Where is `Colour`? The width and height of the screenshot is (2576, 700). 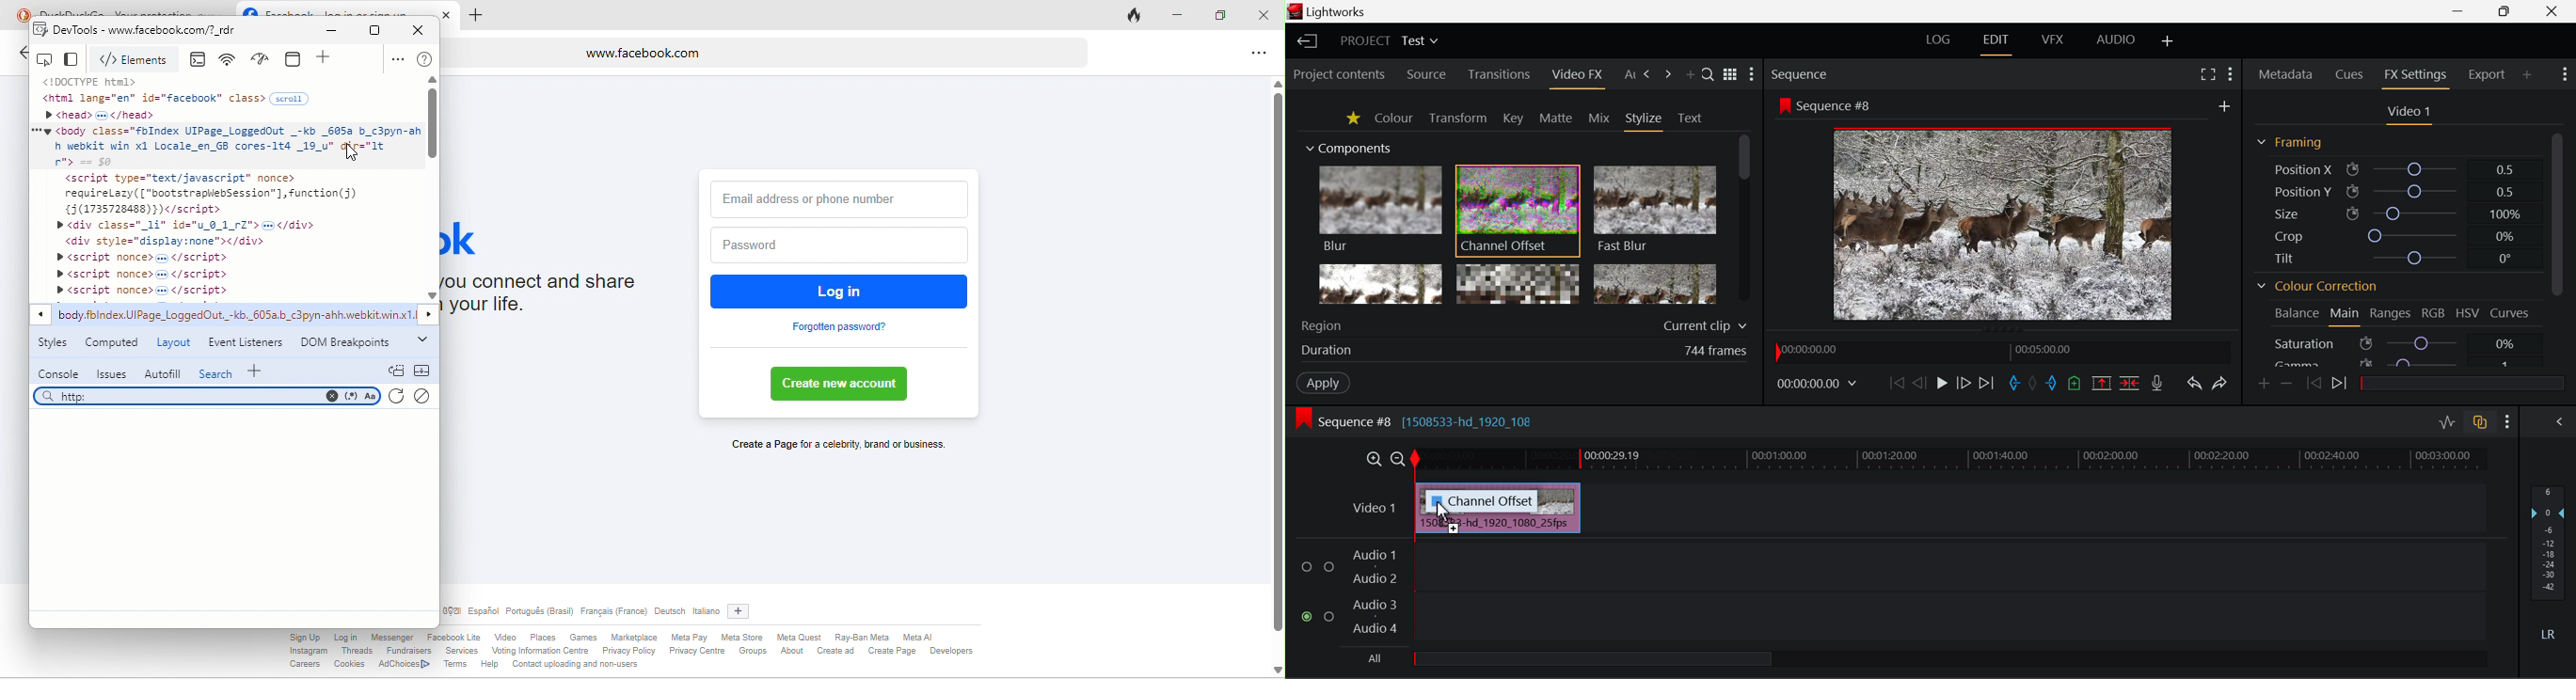 Colour is located at coordinates (1393, 118).